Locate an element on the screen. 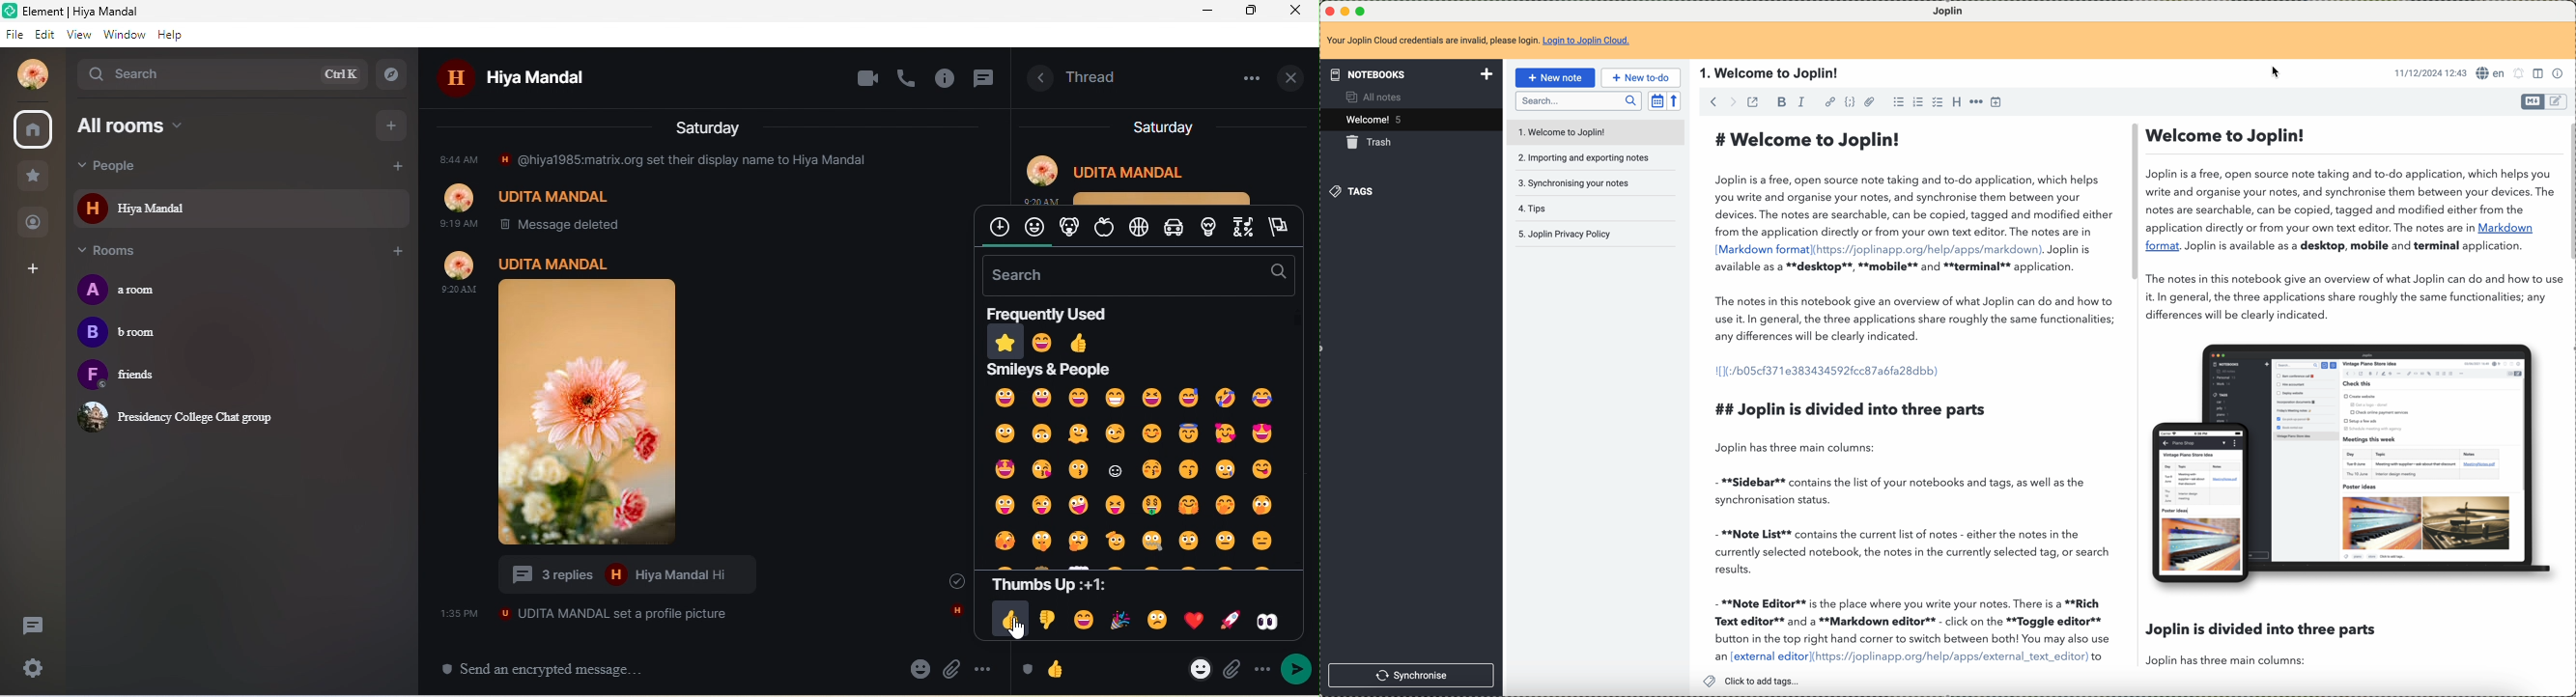  toggle sort order field is located at coordinates (1657, 101).